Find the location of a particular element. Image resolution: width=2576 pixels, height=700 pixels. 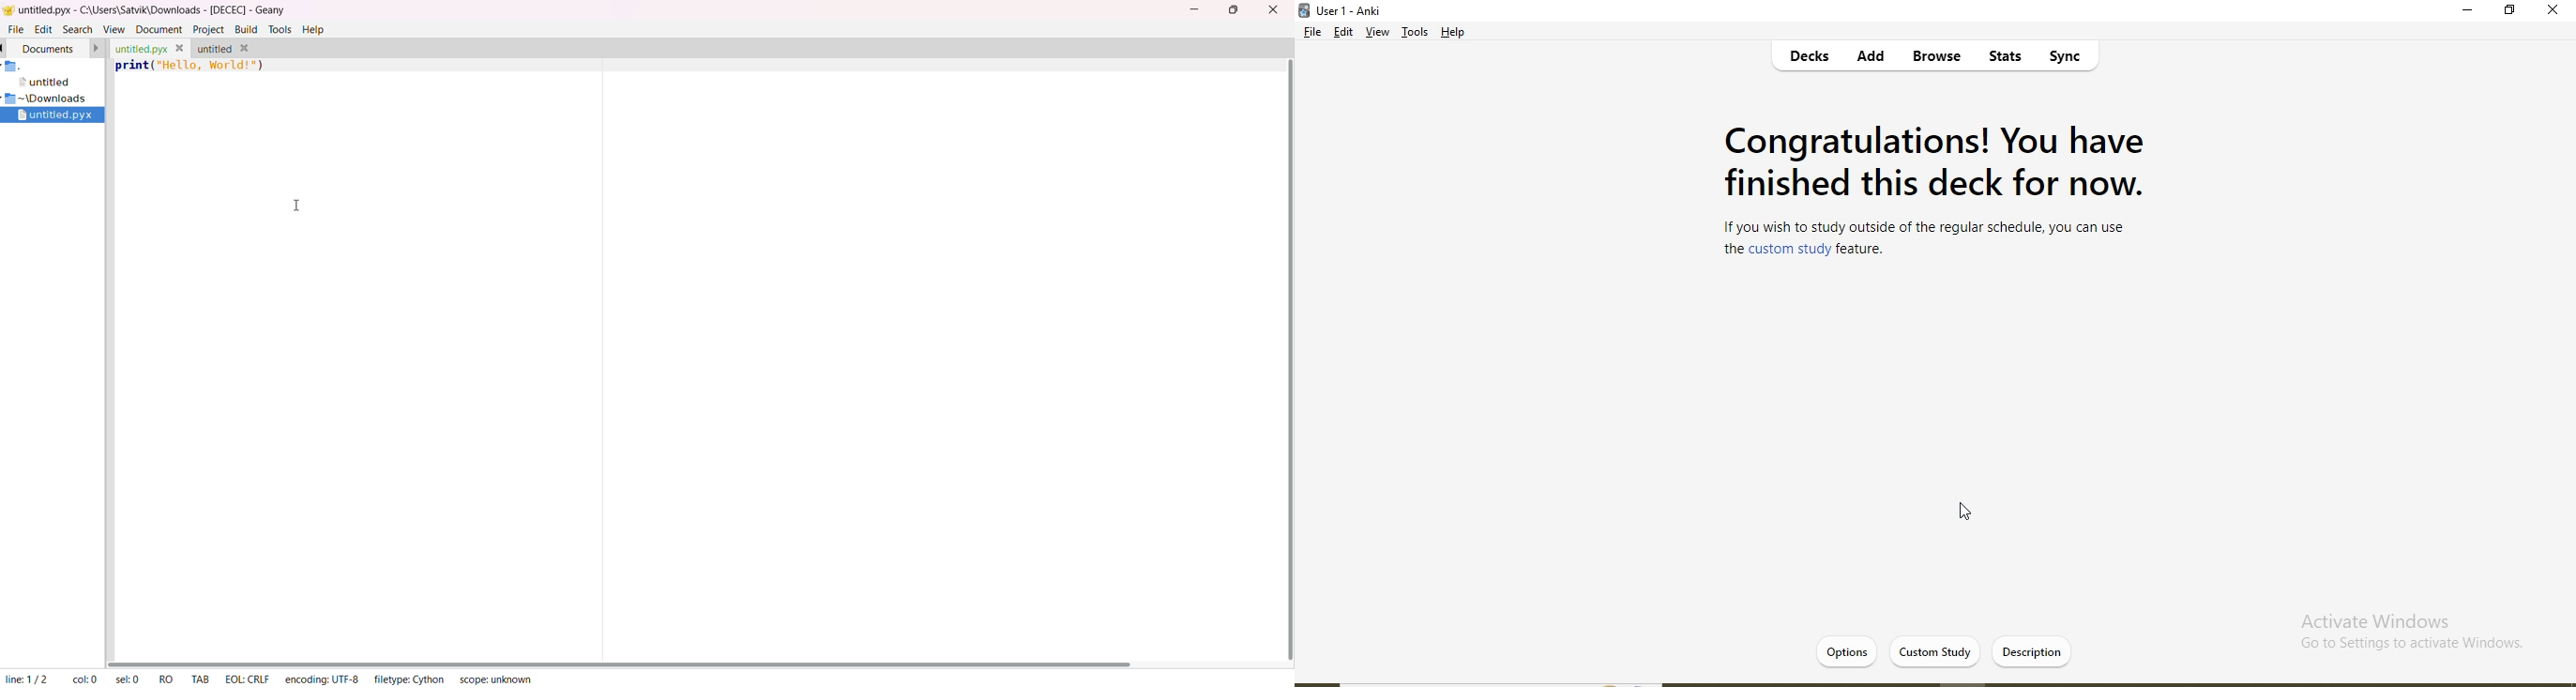

tools is located at coordinates (281, 30).